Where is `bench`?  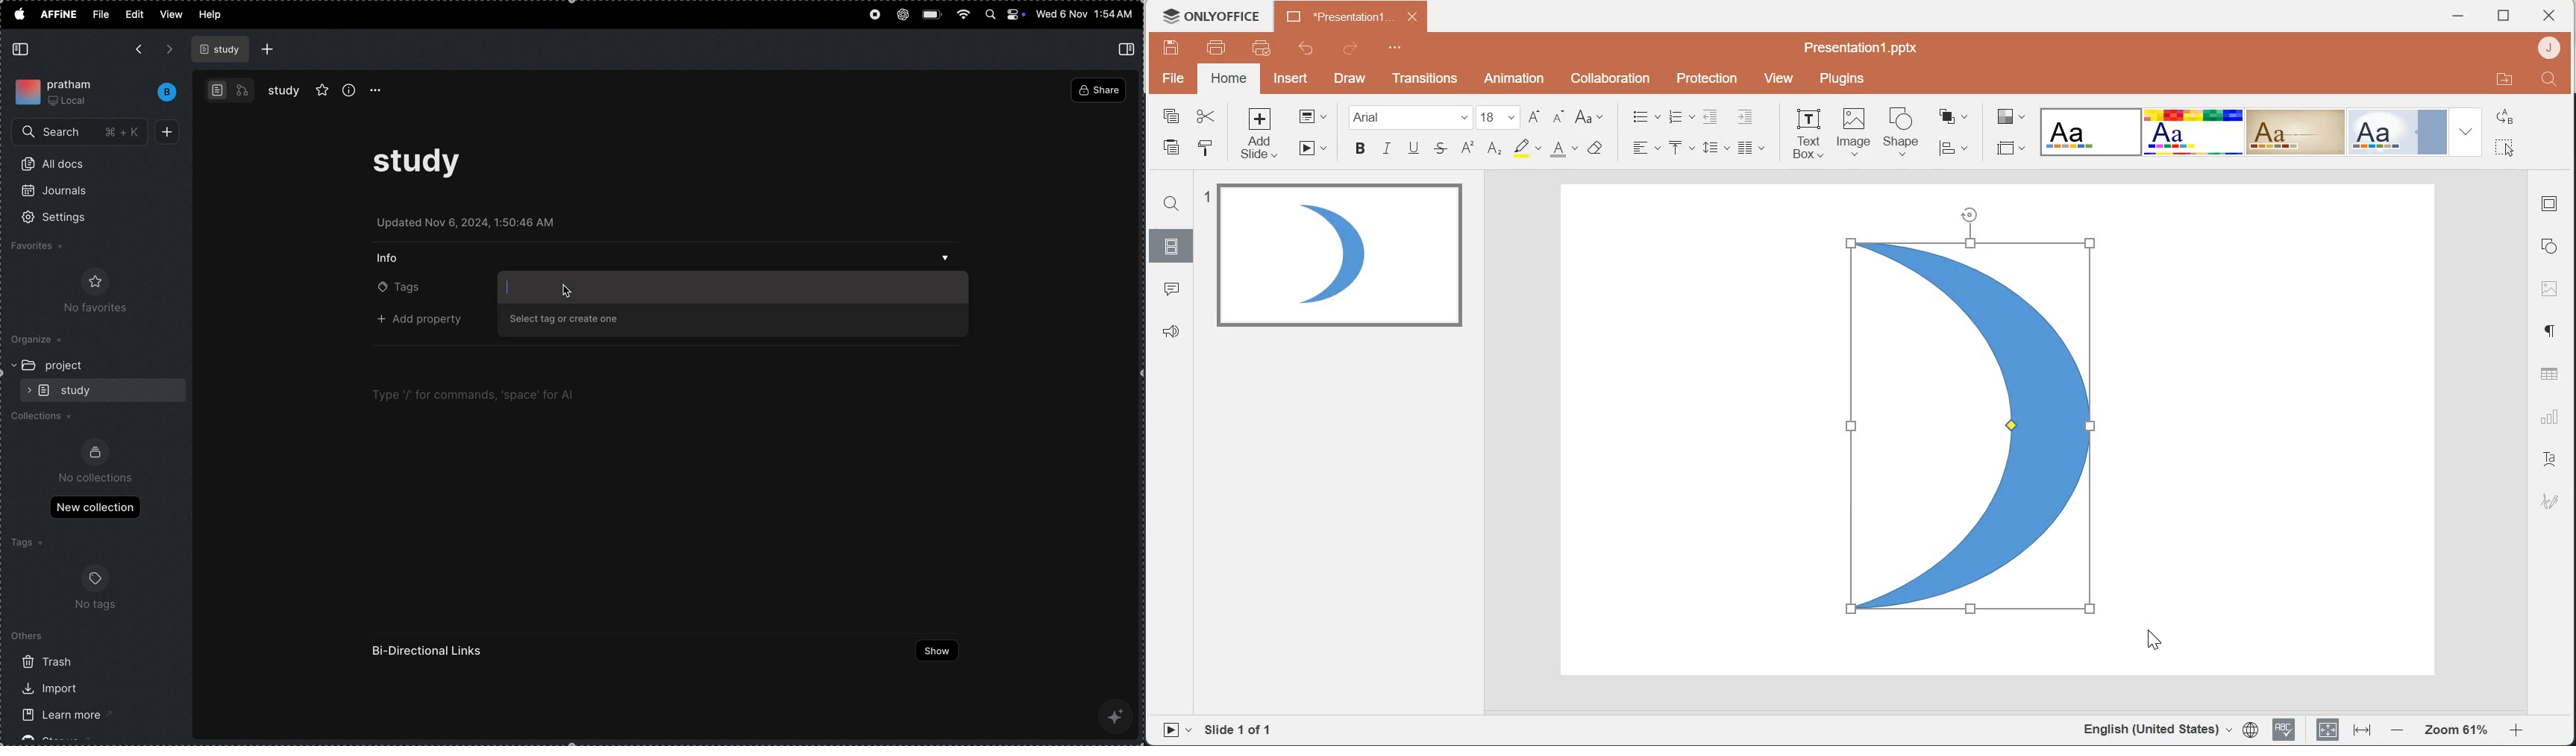
bench is located at coordinates (162, 92).